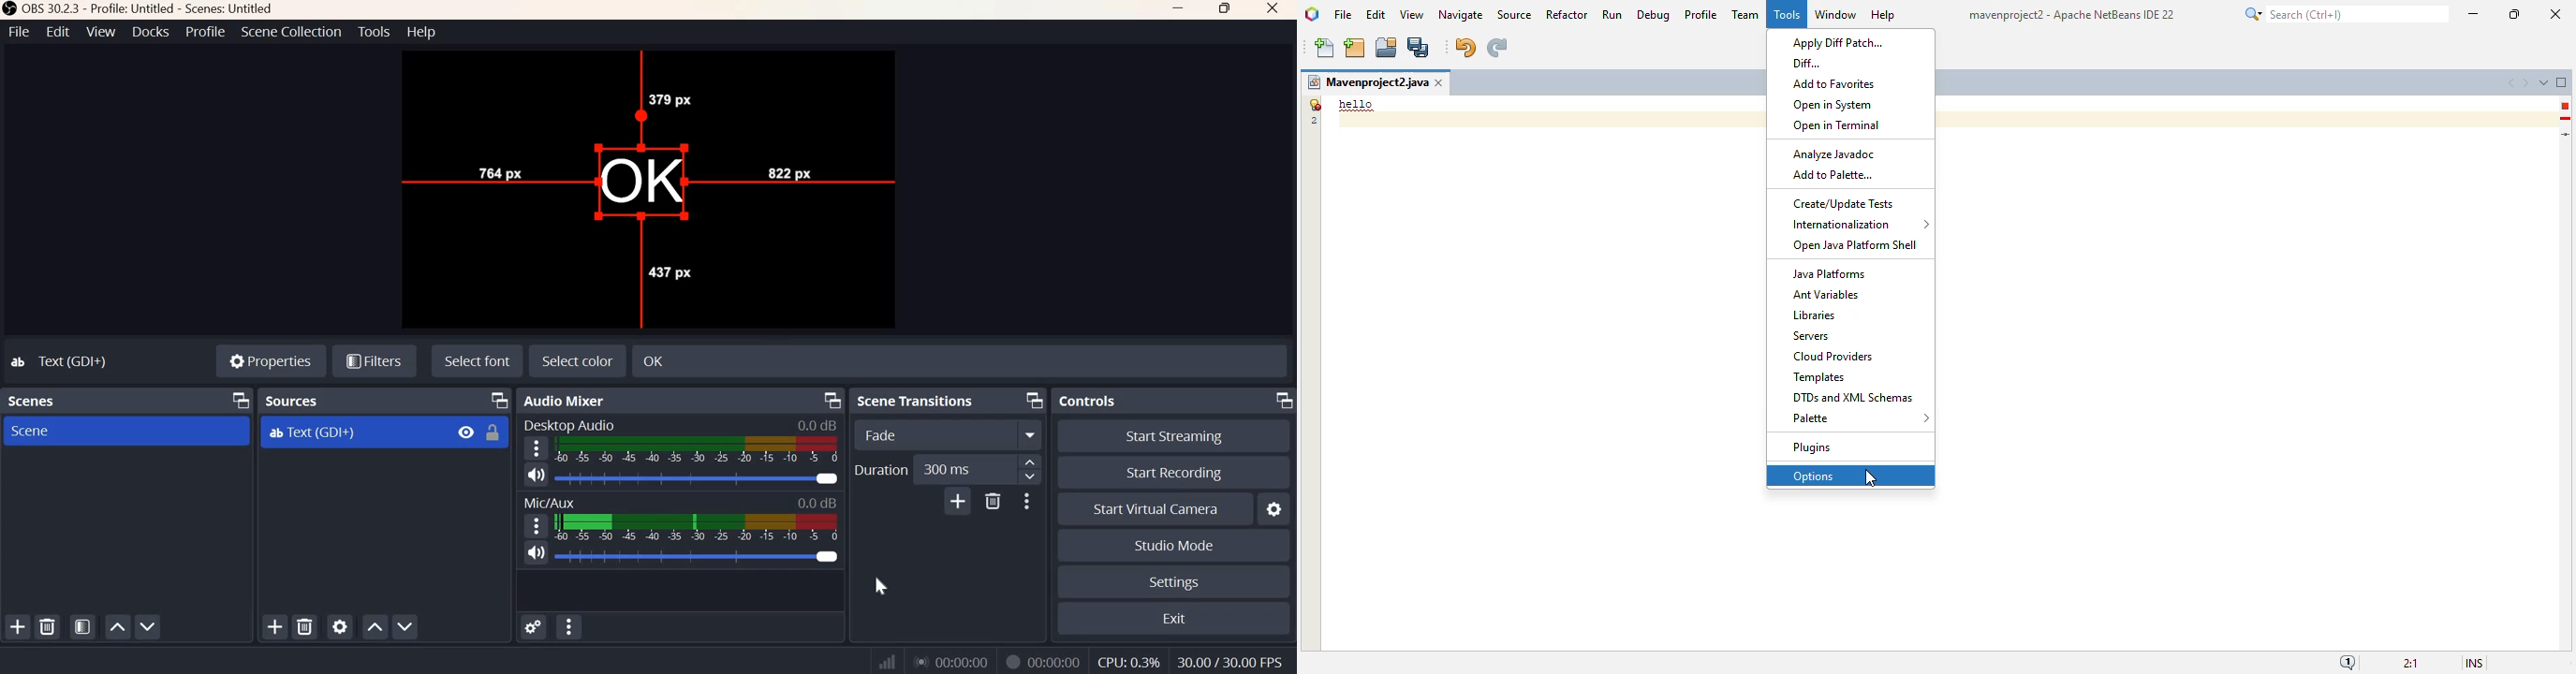 The height and width of the screenshot is (700, 2576). What do you see at coordinates (815, 425) in the screenshot?
I see `Audio Level Indicator` at bounding box center [815, 425].